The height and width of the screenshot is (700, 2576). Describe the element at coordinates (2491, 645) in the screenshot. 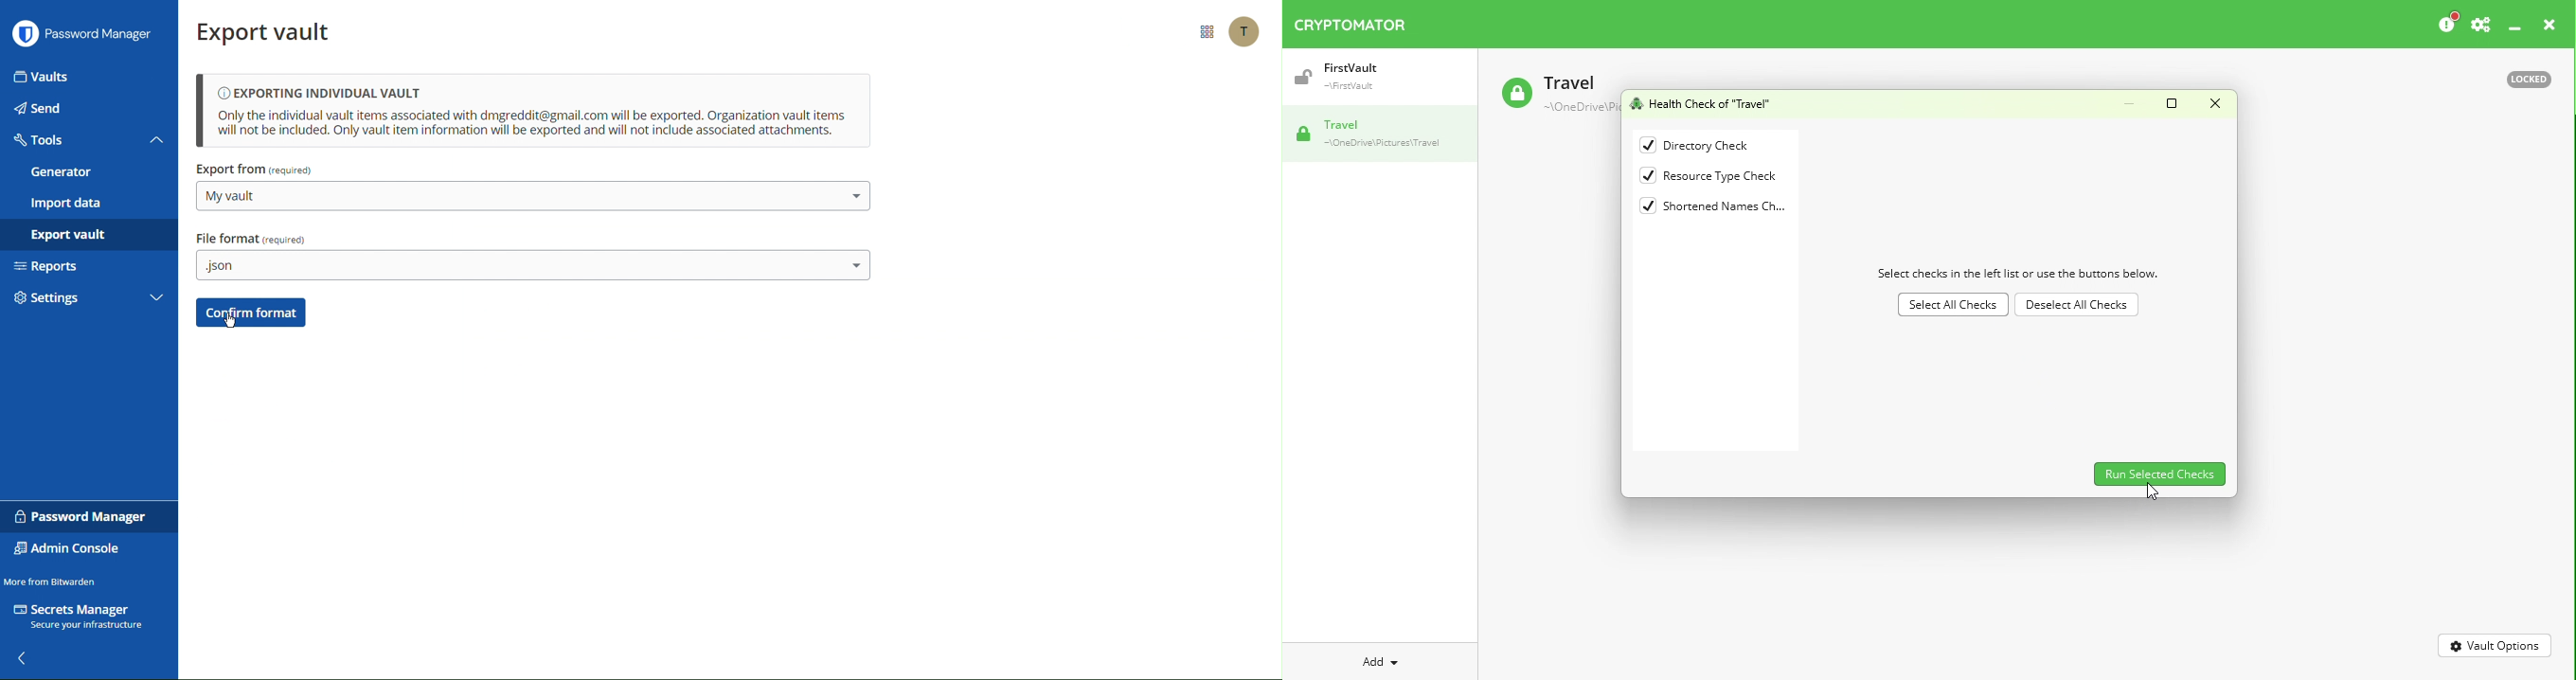

I see `Vault Options` at that location.